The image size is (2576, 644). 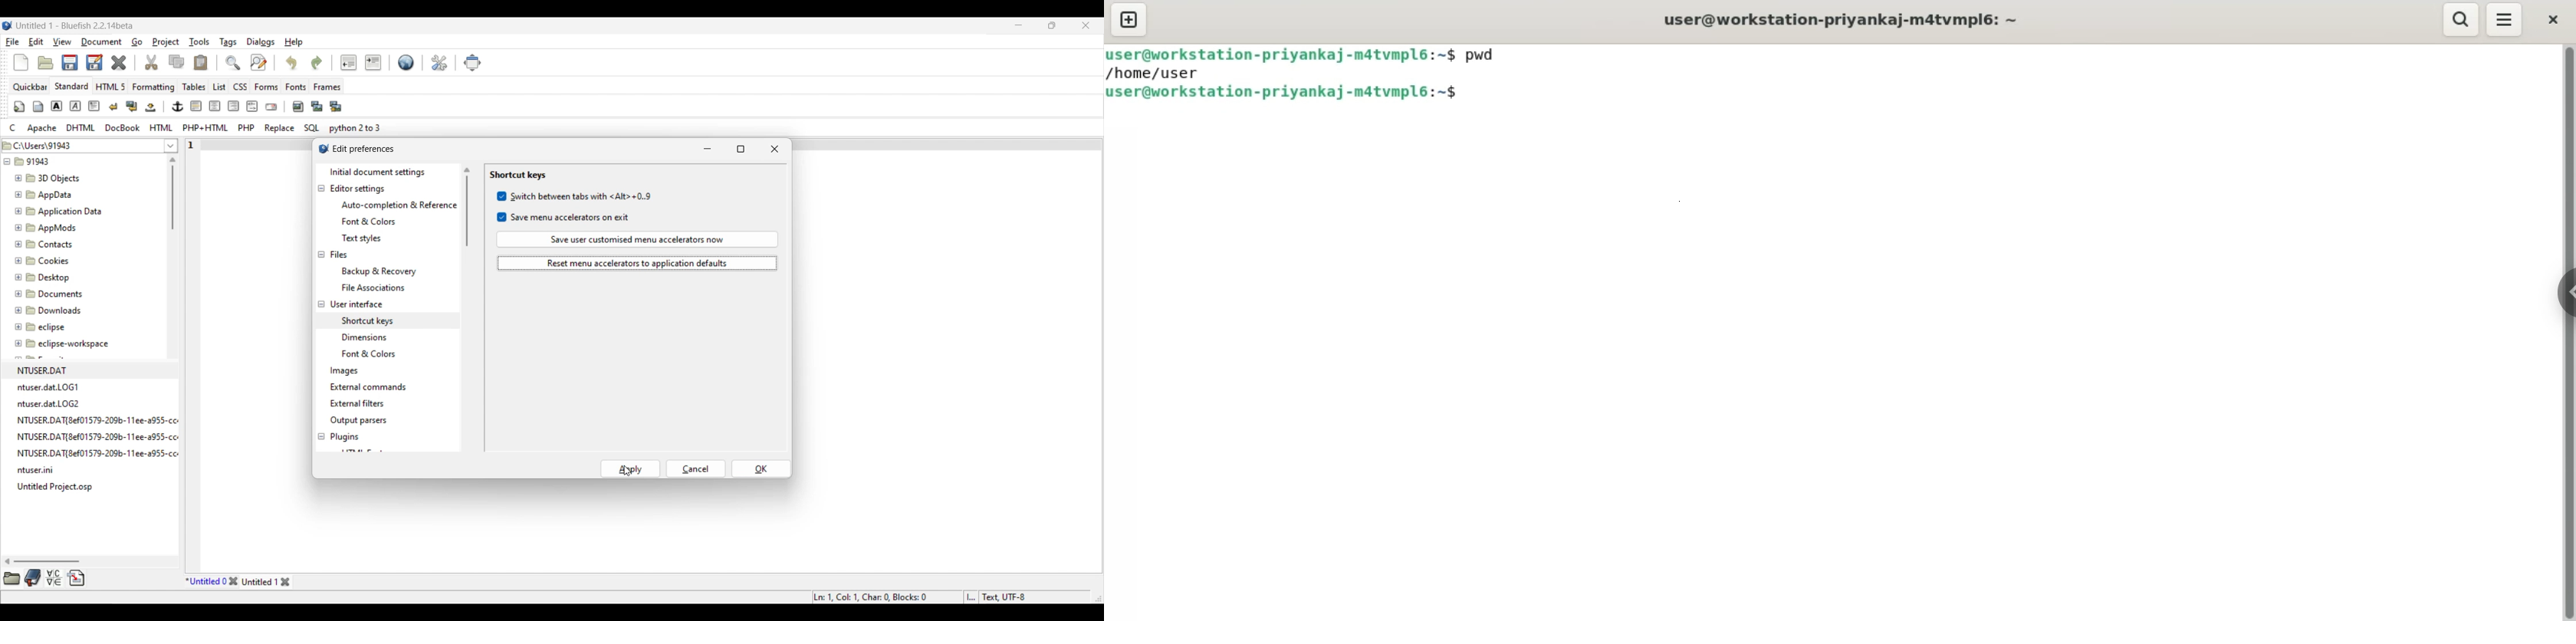 What do you see at coordinates (166, 42) in the screenshot?
I see `Project menu` at bounding box center [166, 42].